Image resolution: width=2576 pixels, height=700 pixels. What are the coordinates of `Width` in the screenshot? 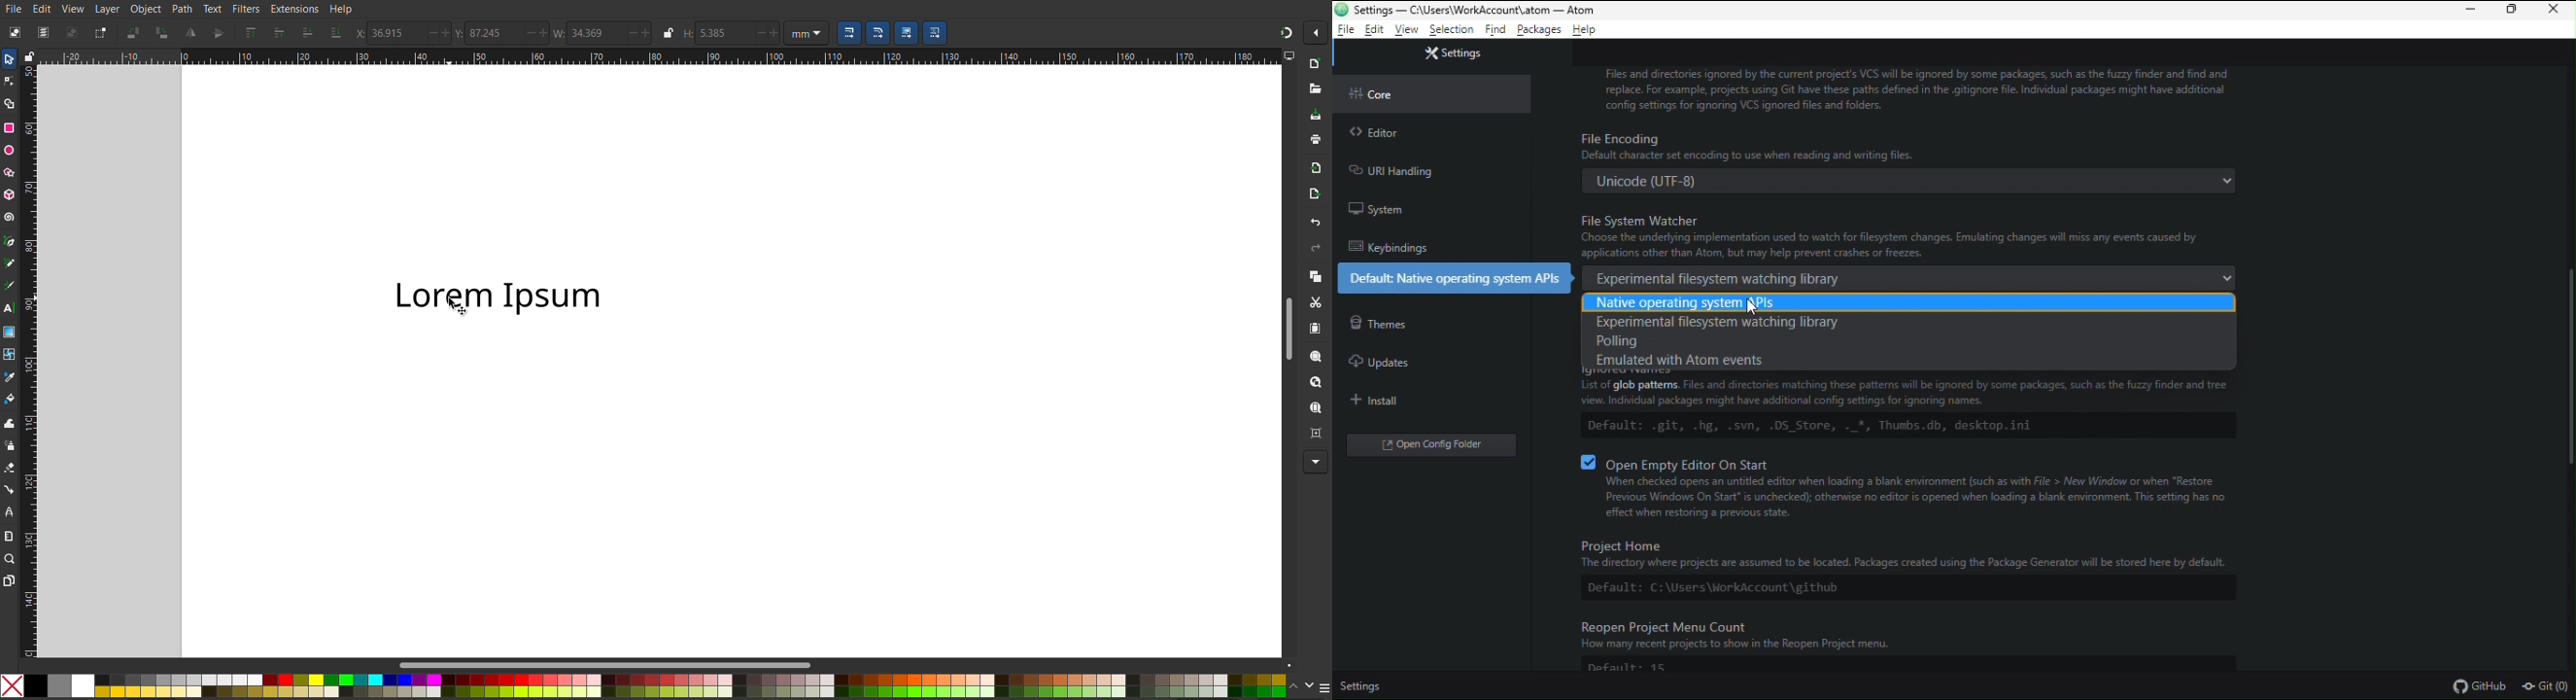 It's located at (605, 33).